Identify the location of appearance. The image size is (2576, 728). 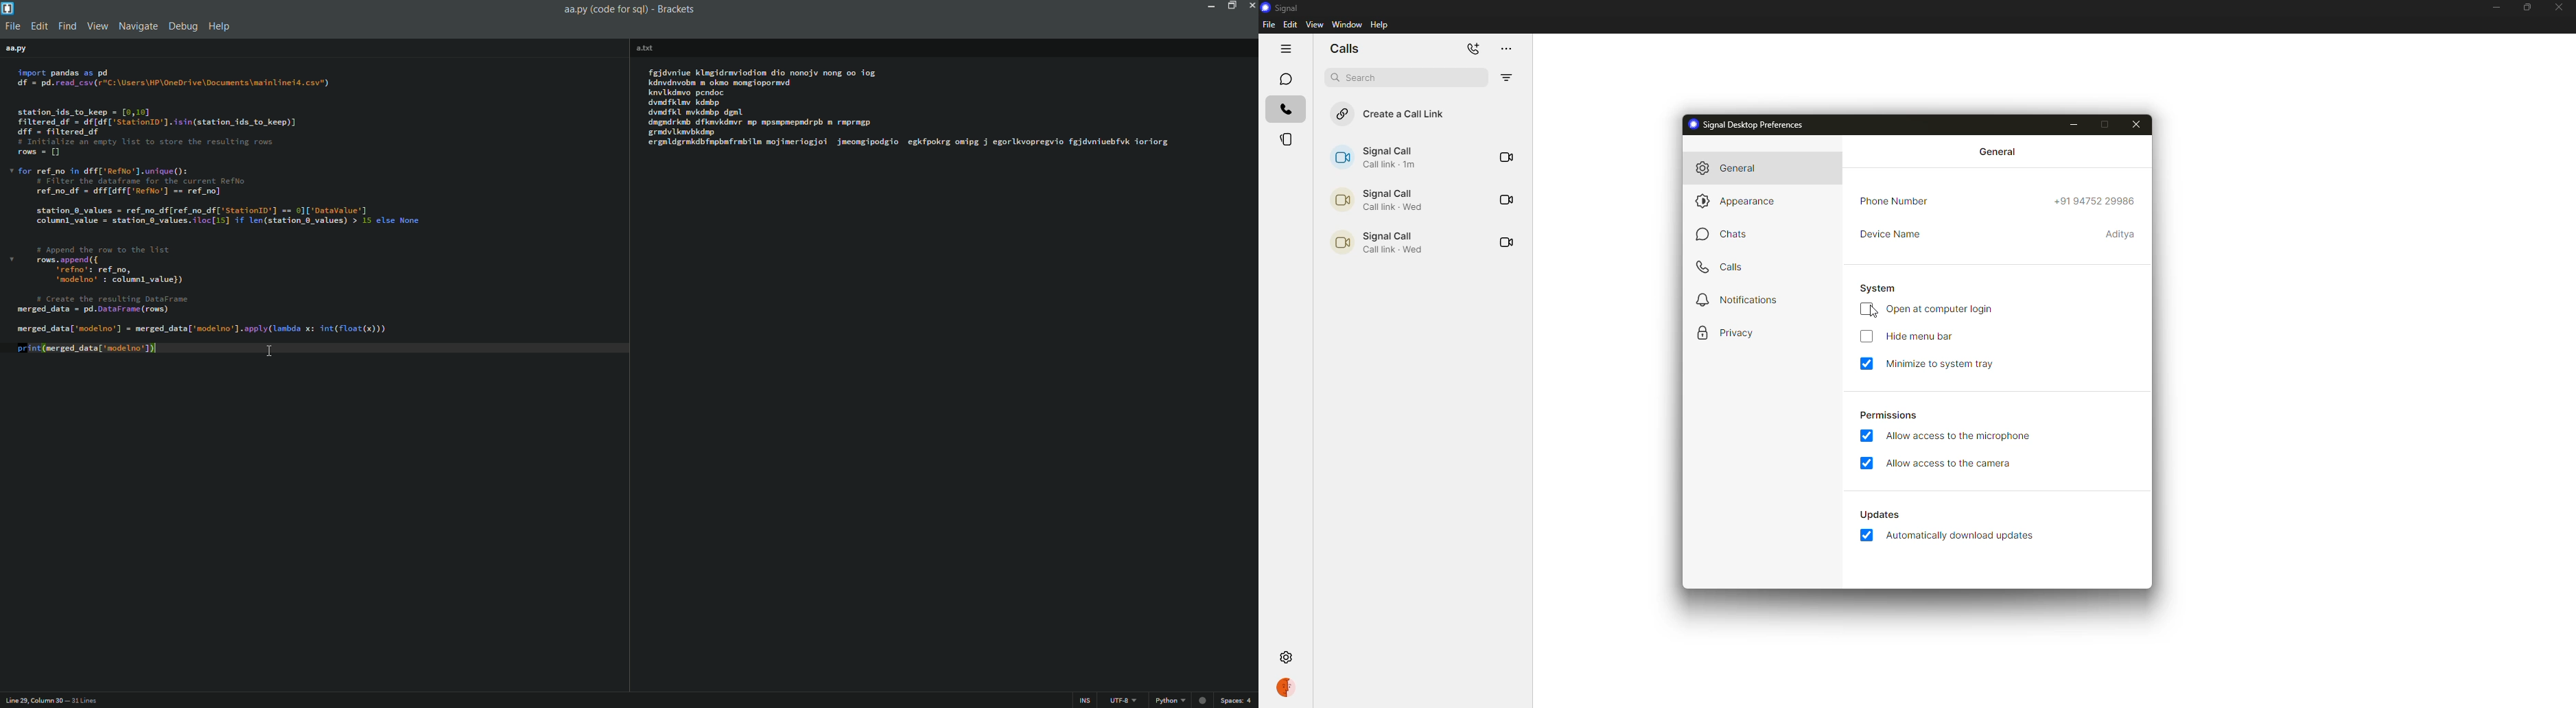
(1737, 203).